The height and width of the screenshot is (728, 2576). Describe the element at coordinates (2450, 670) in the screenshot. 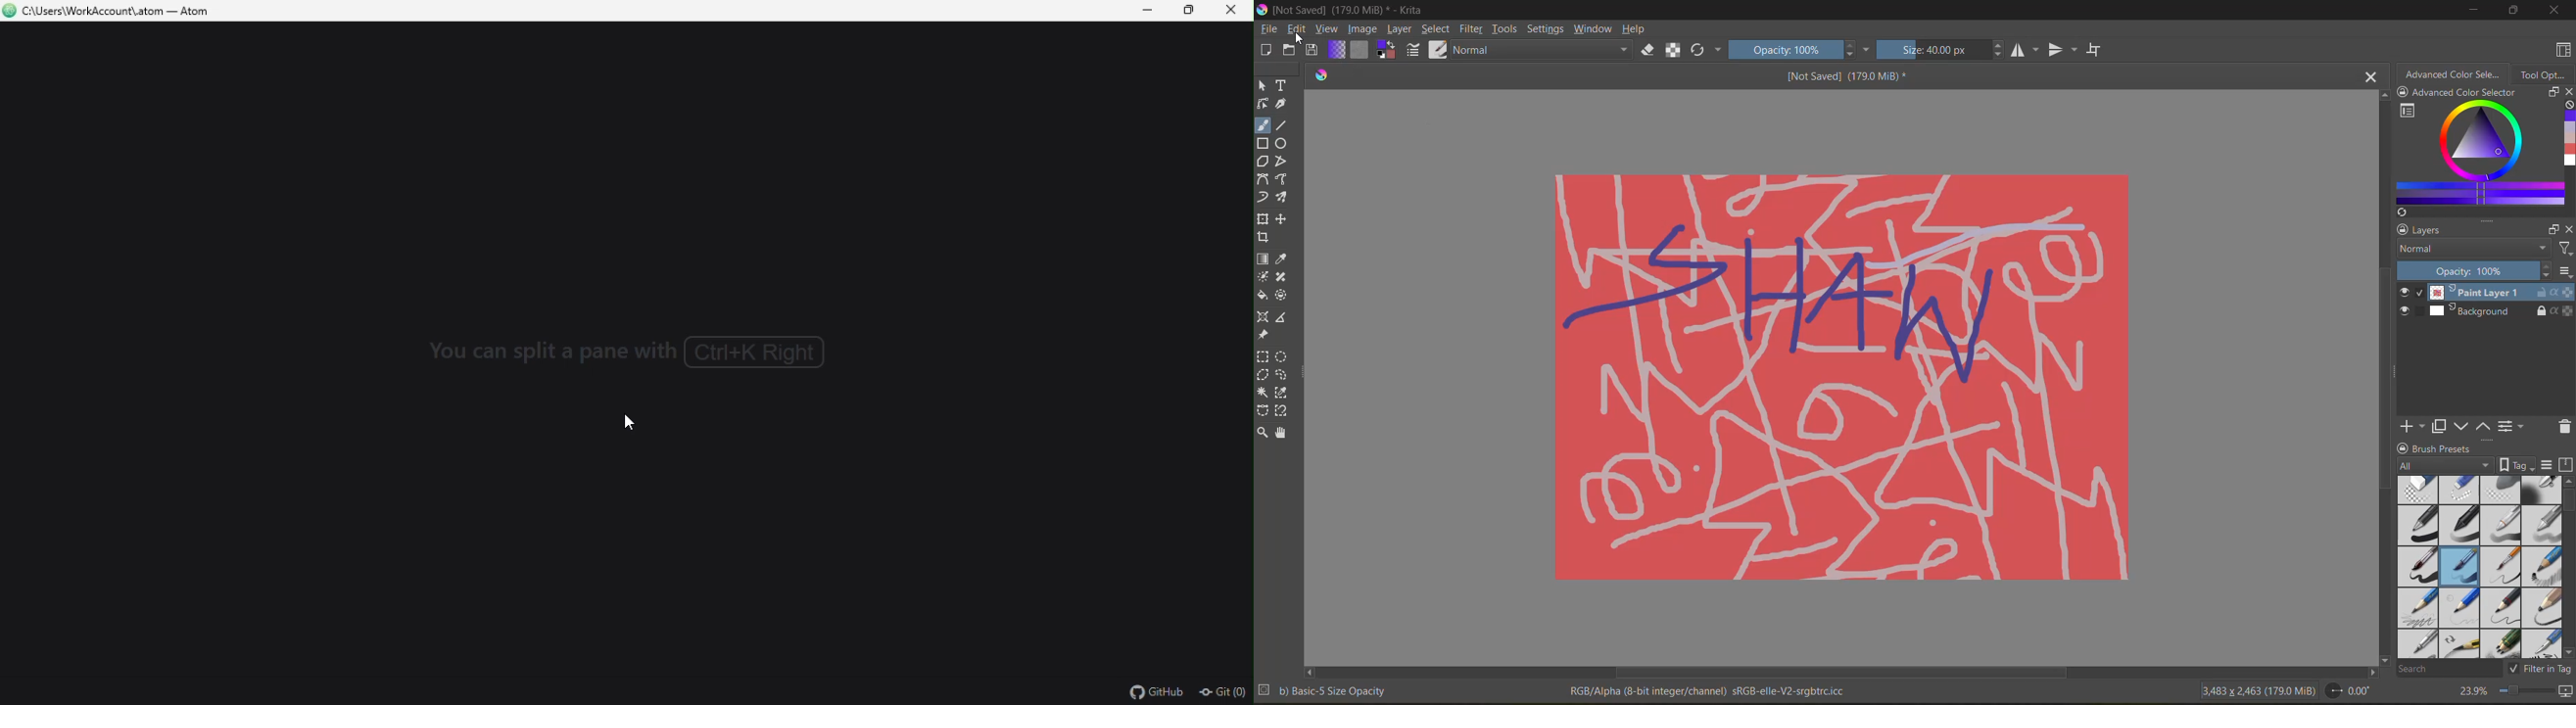

I see `search` at that location.